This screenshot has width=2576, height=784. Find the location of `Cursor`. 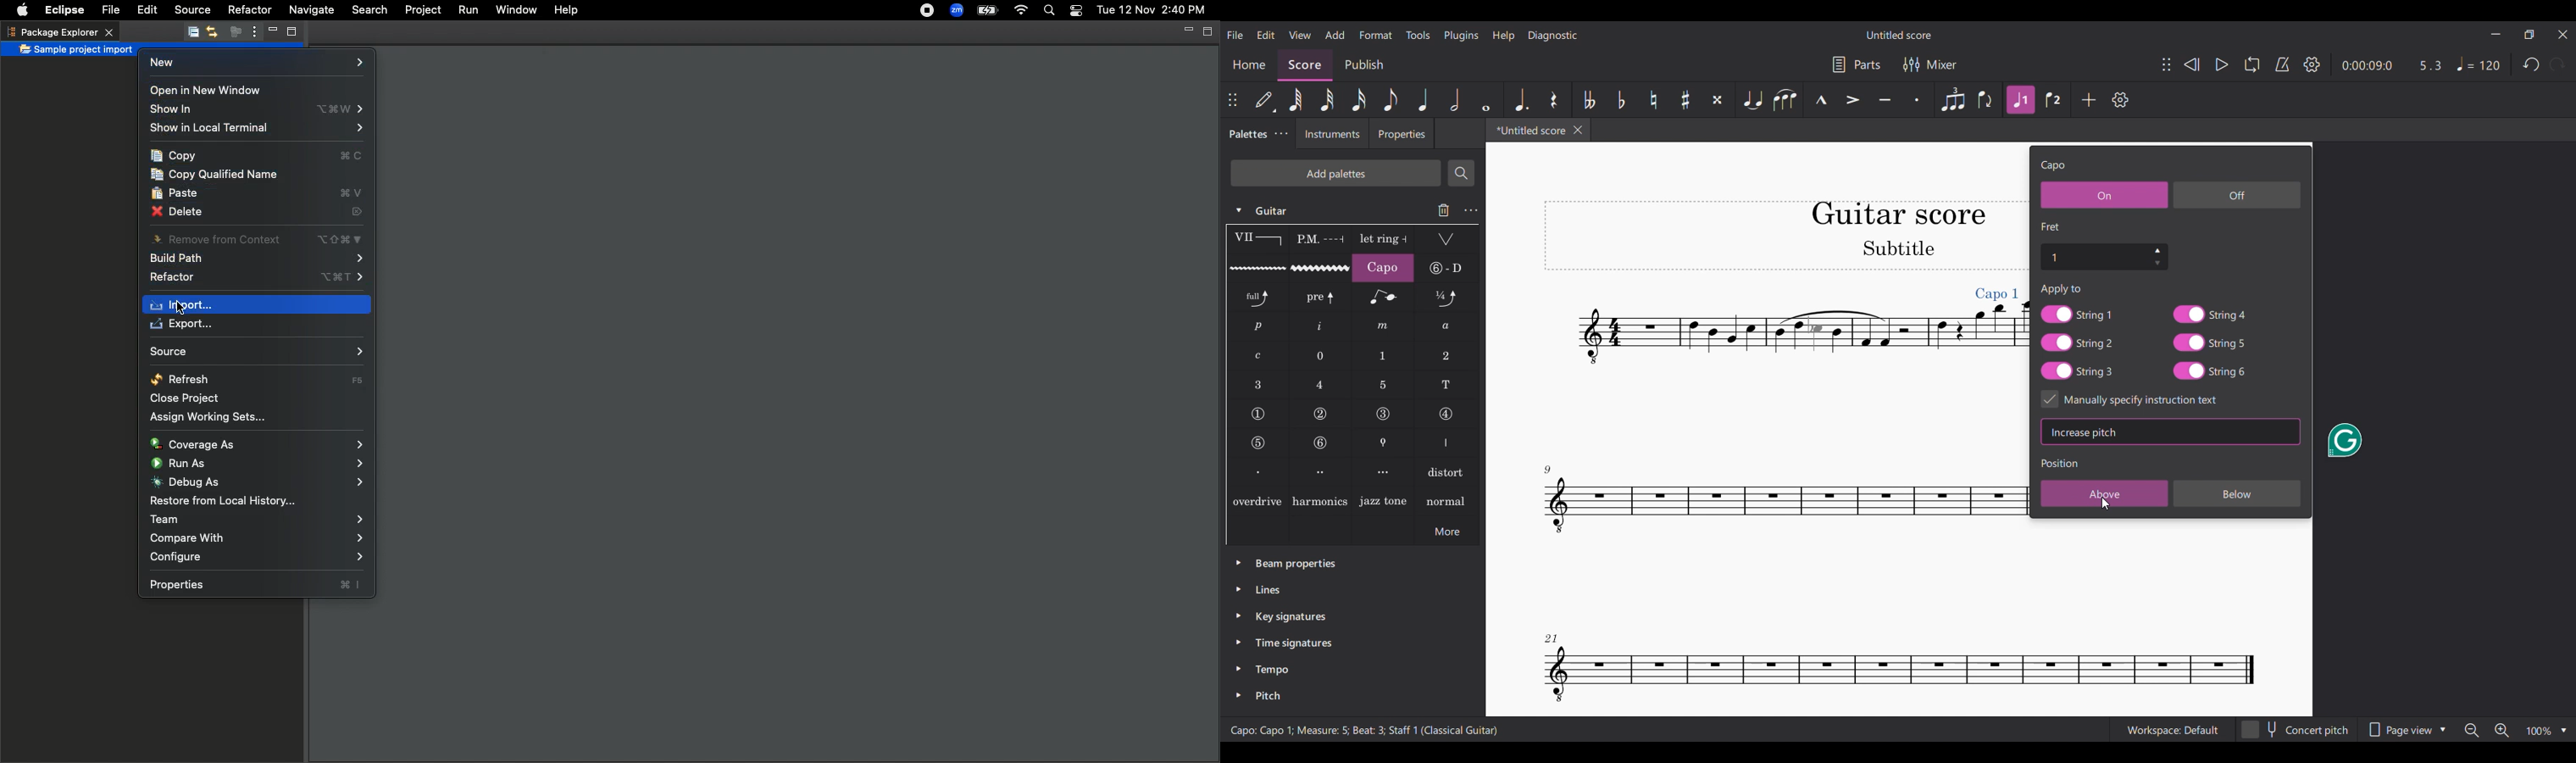

Cursor is located at coordinates (2106, 503).